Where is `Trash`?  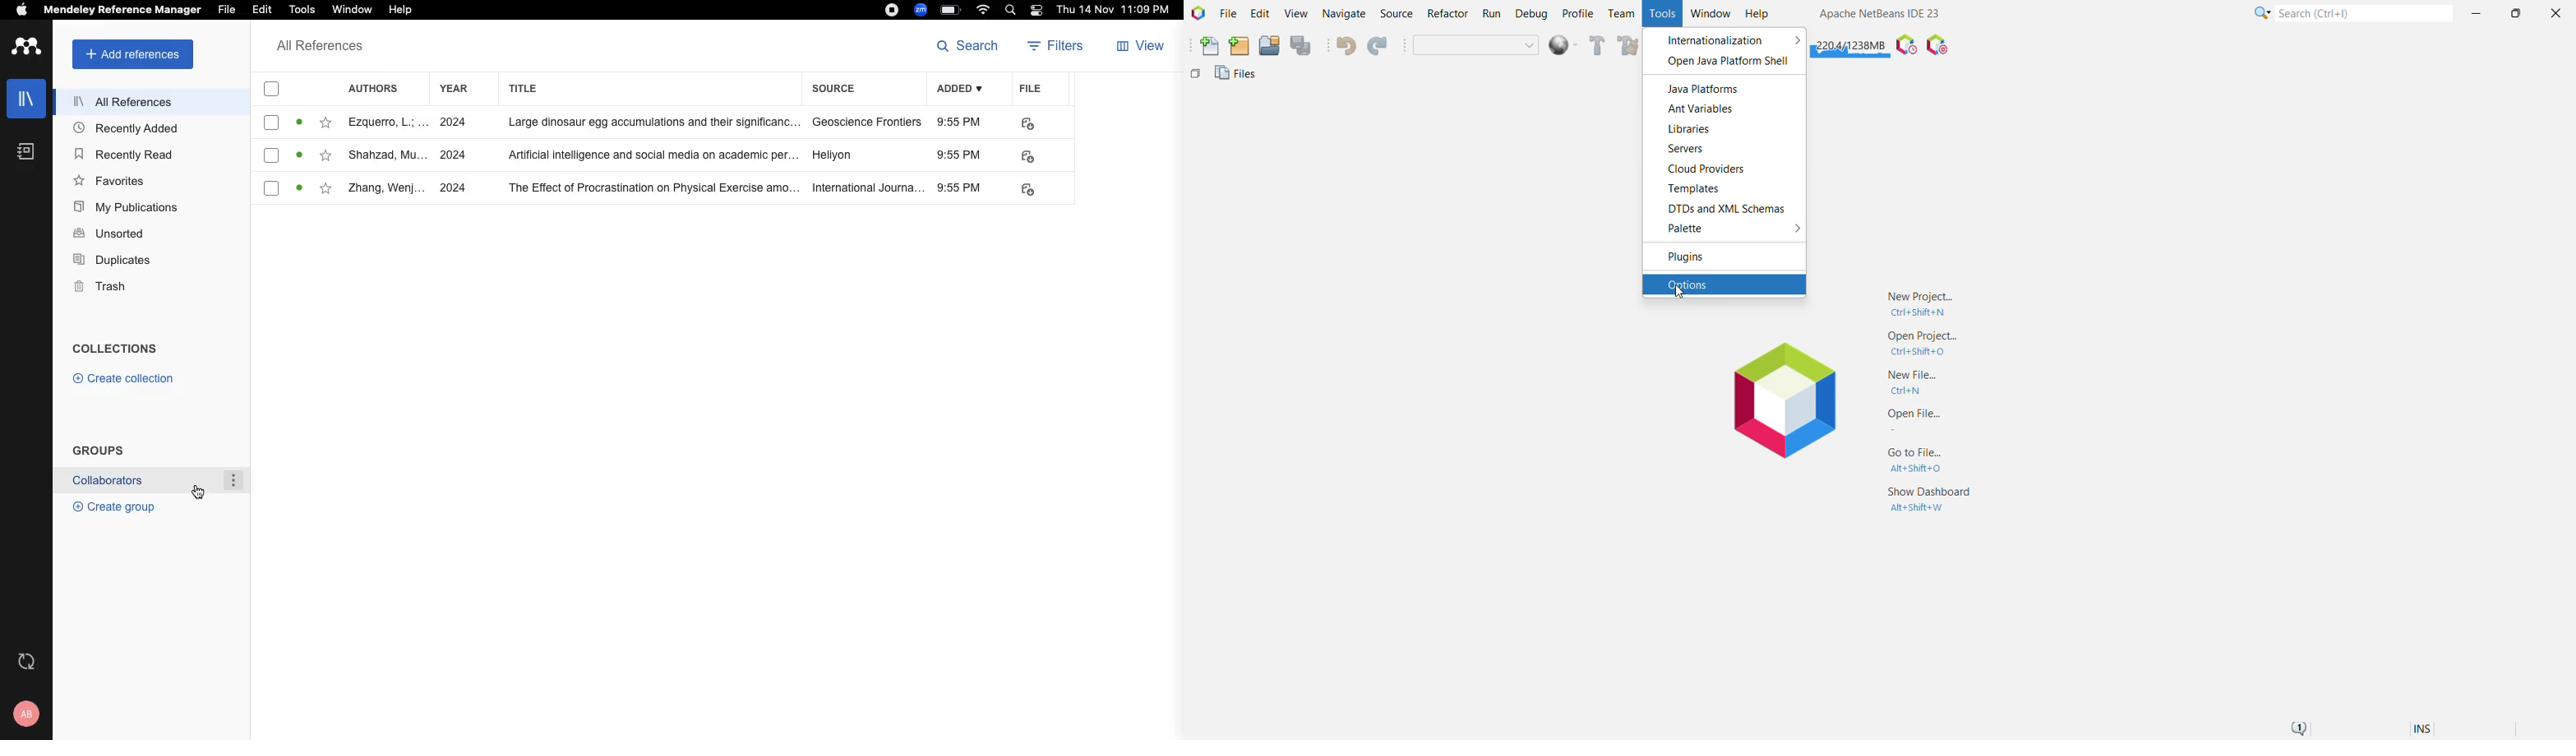
Trash is located at coordinates (107, 288).